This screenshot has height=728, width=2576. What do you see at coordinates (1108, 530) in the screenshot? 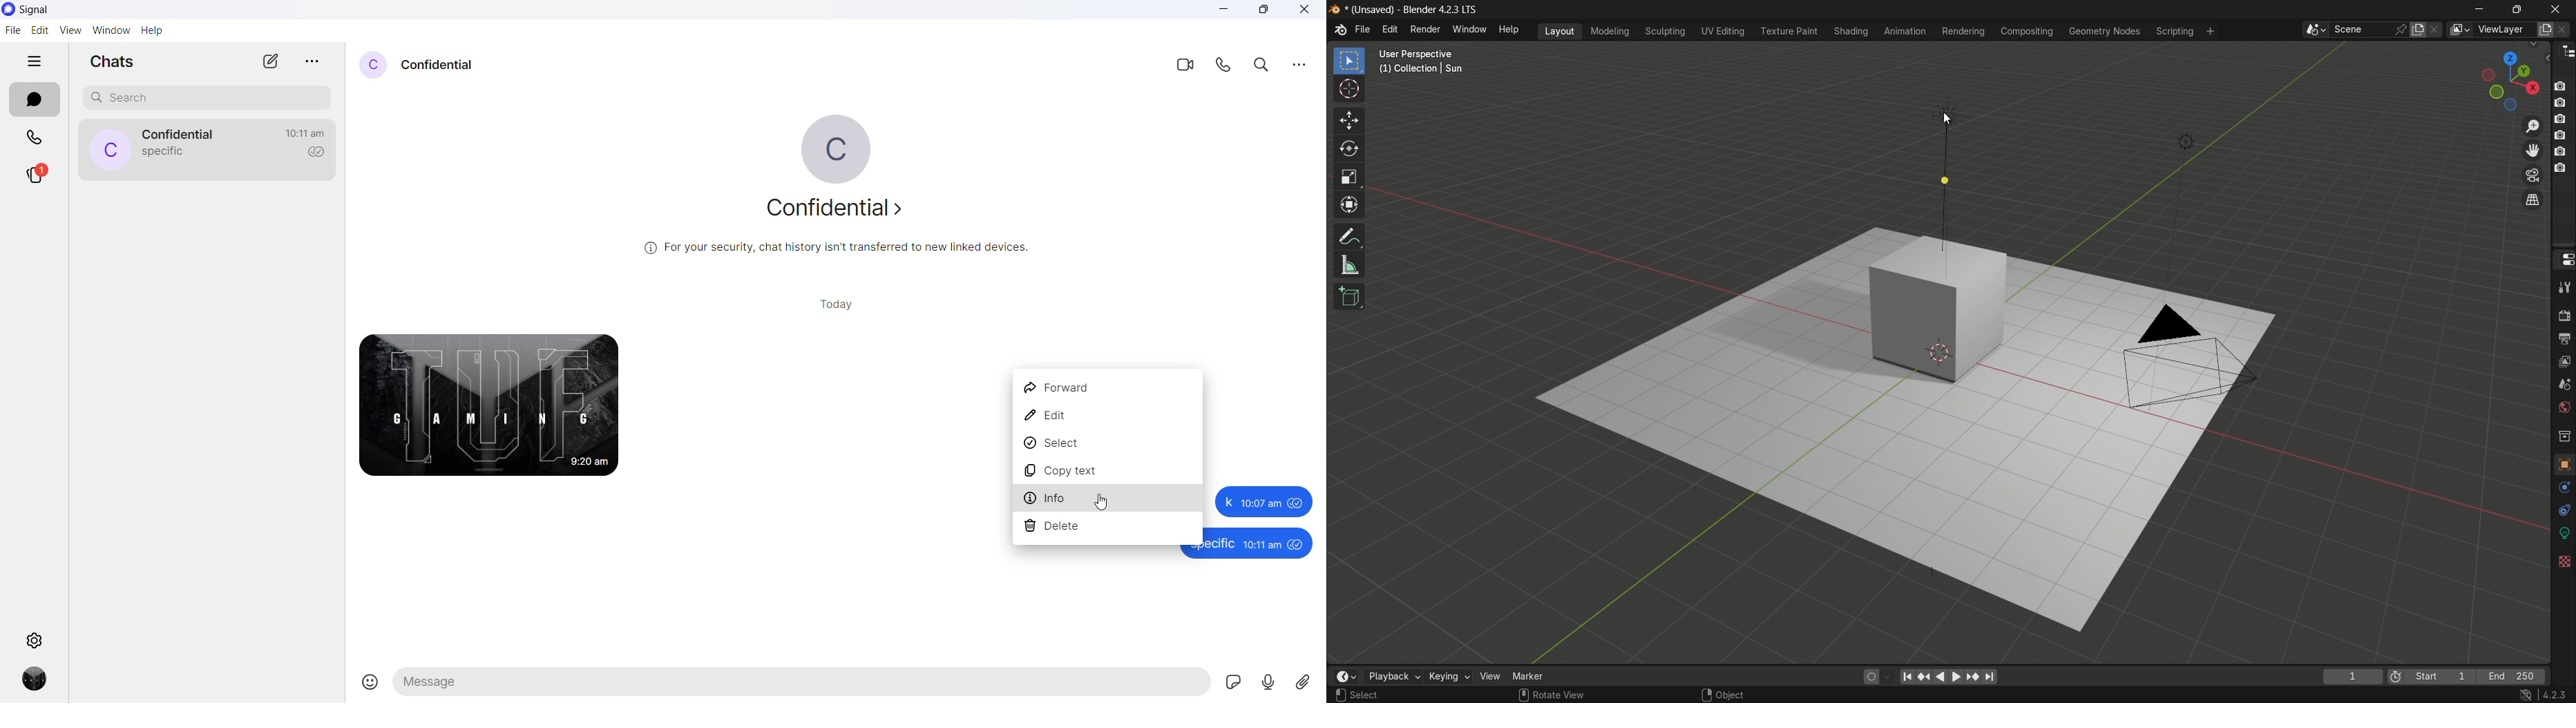
I see `delete` at bounding box center [1108, 530].